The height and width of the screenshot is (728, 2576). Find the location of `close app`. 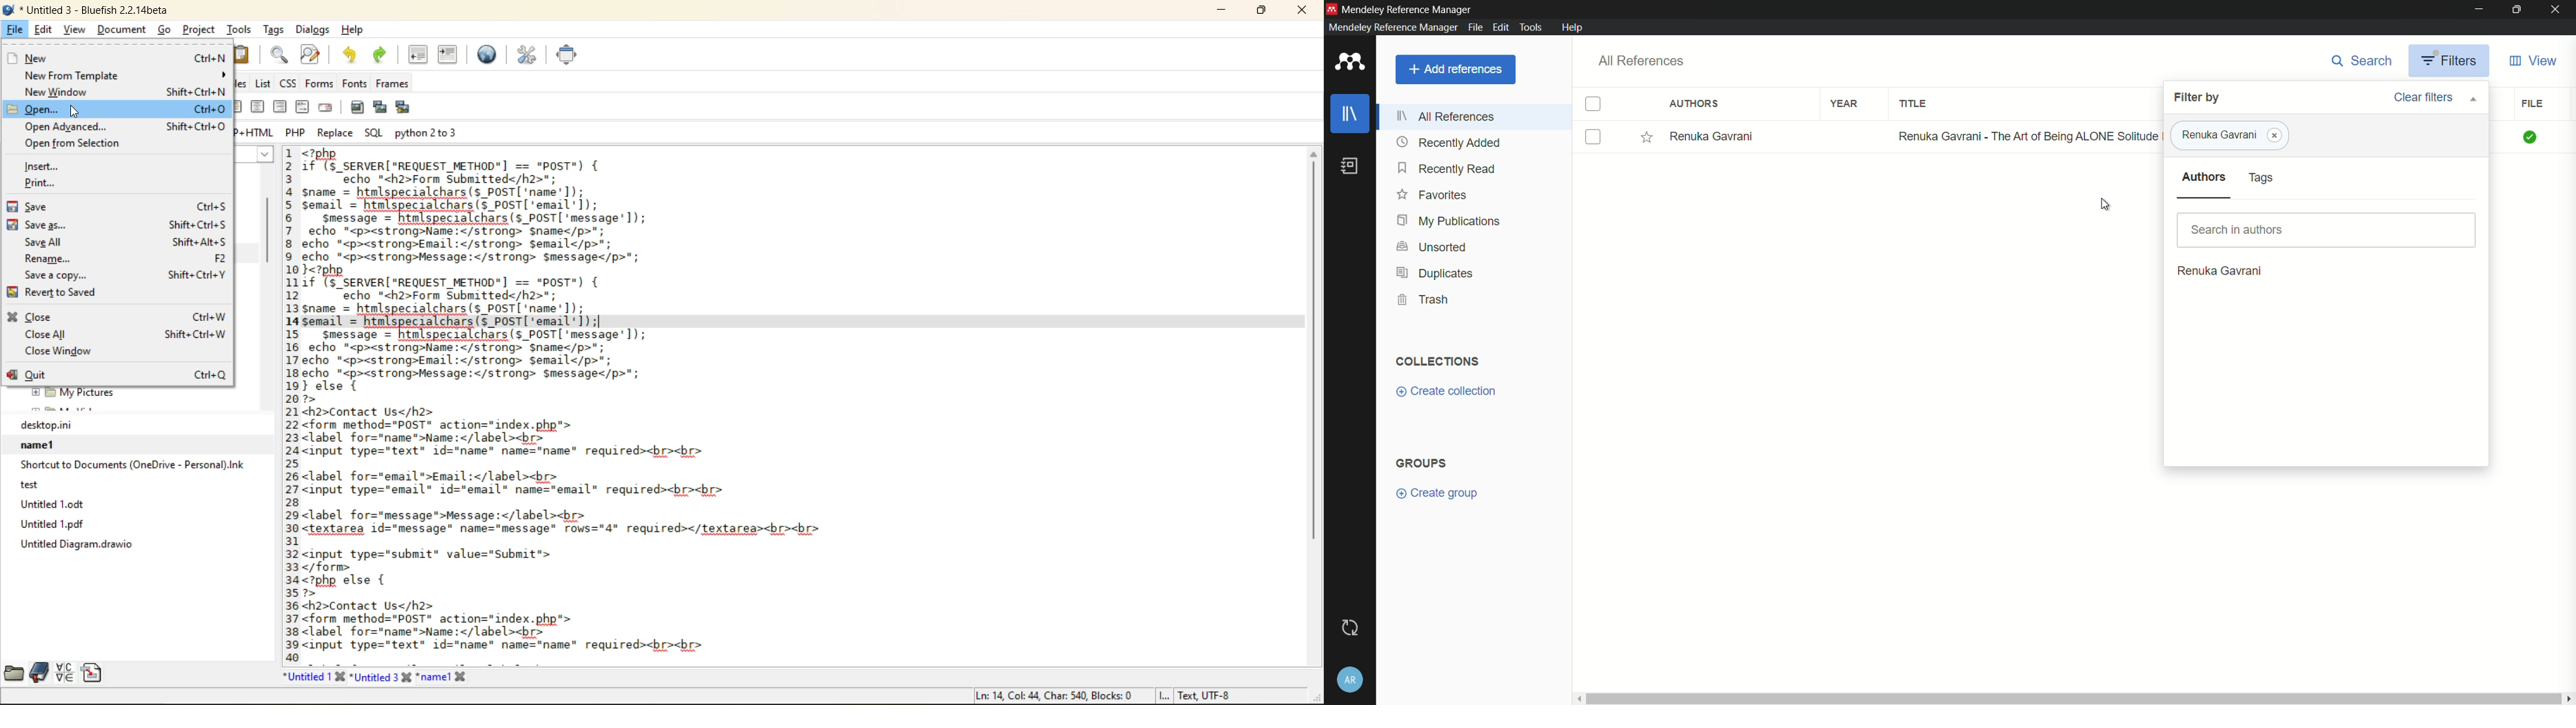

close app is located at coordinates (2558, 9).